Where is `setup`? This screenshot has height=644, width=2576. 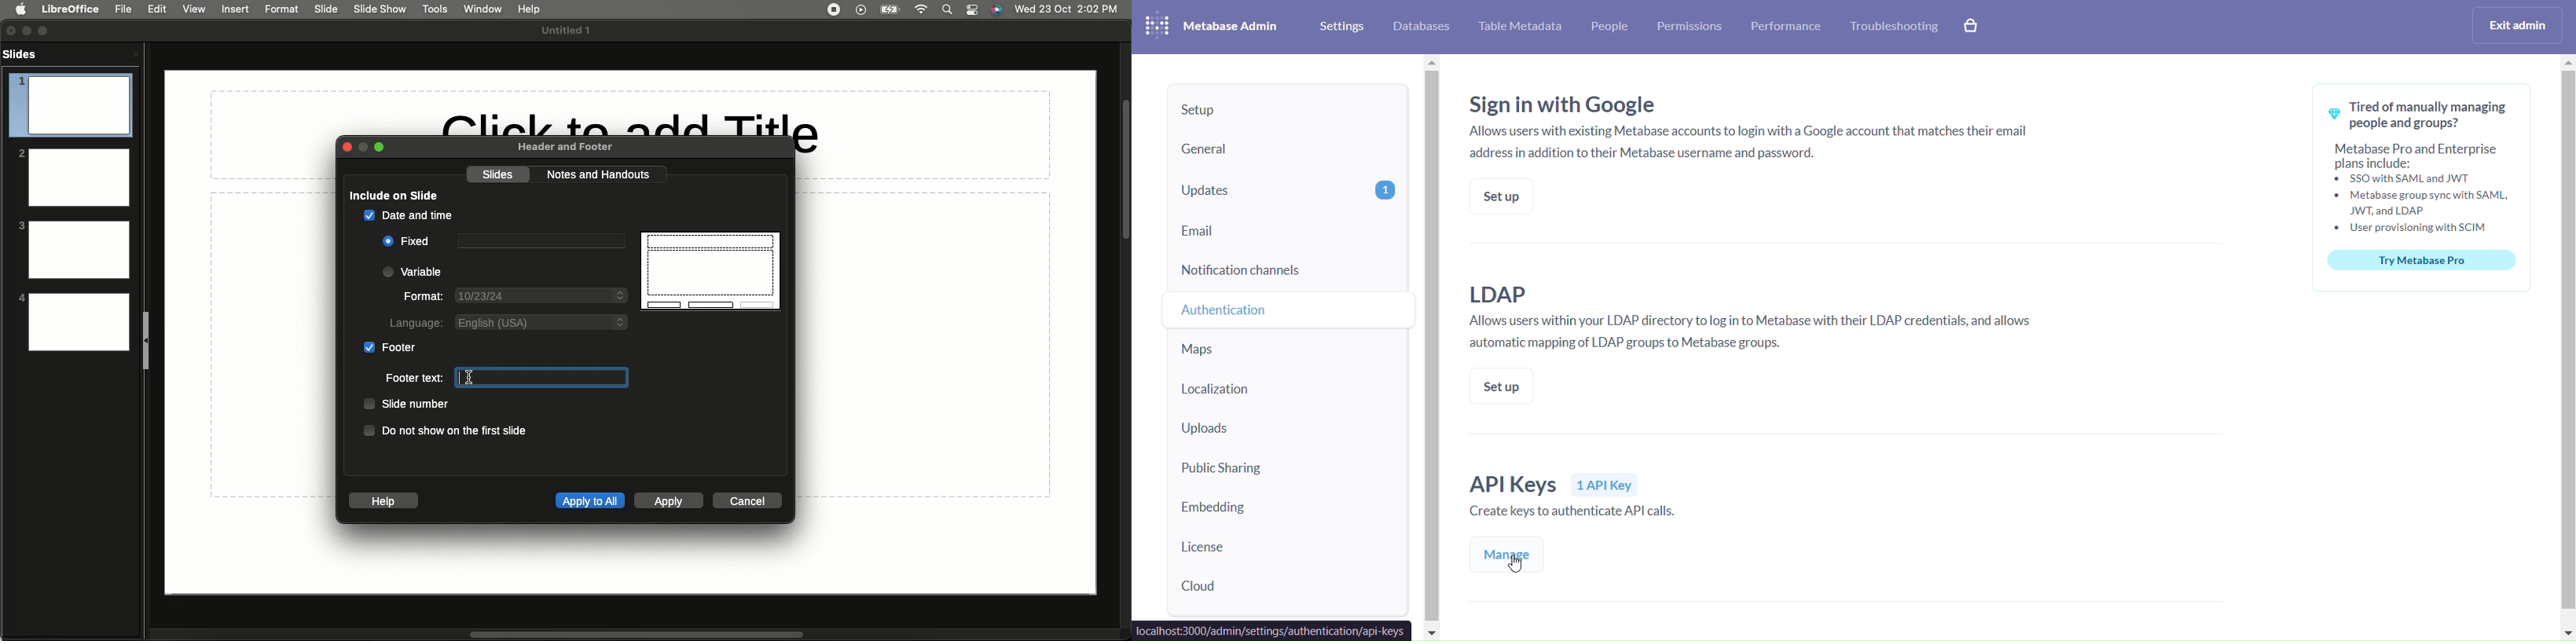
setup is located at coordinates (1290, 108).